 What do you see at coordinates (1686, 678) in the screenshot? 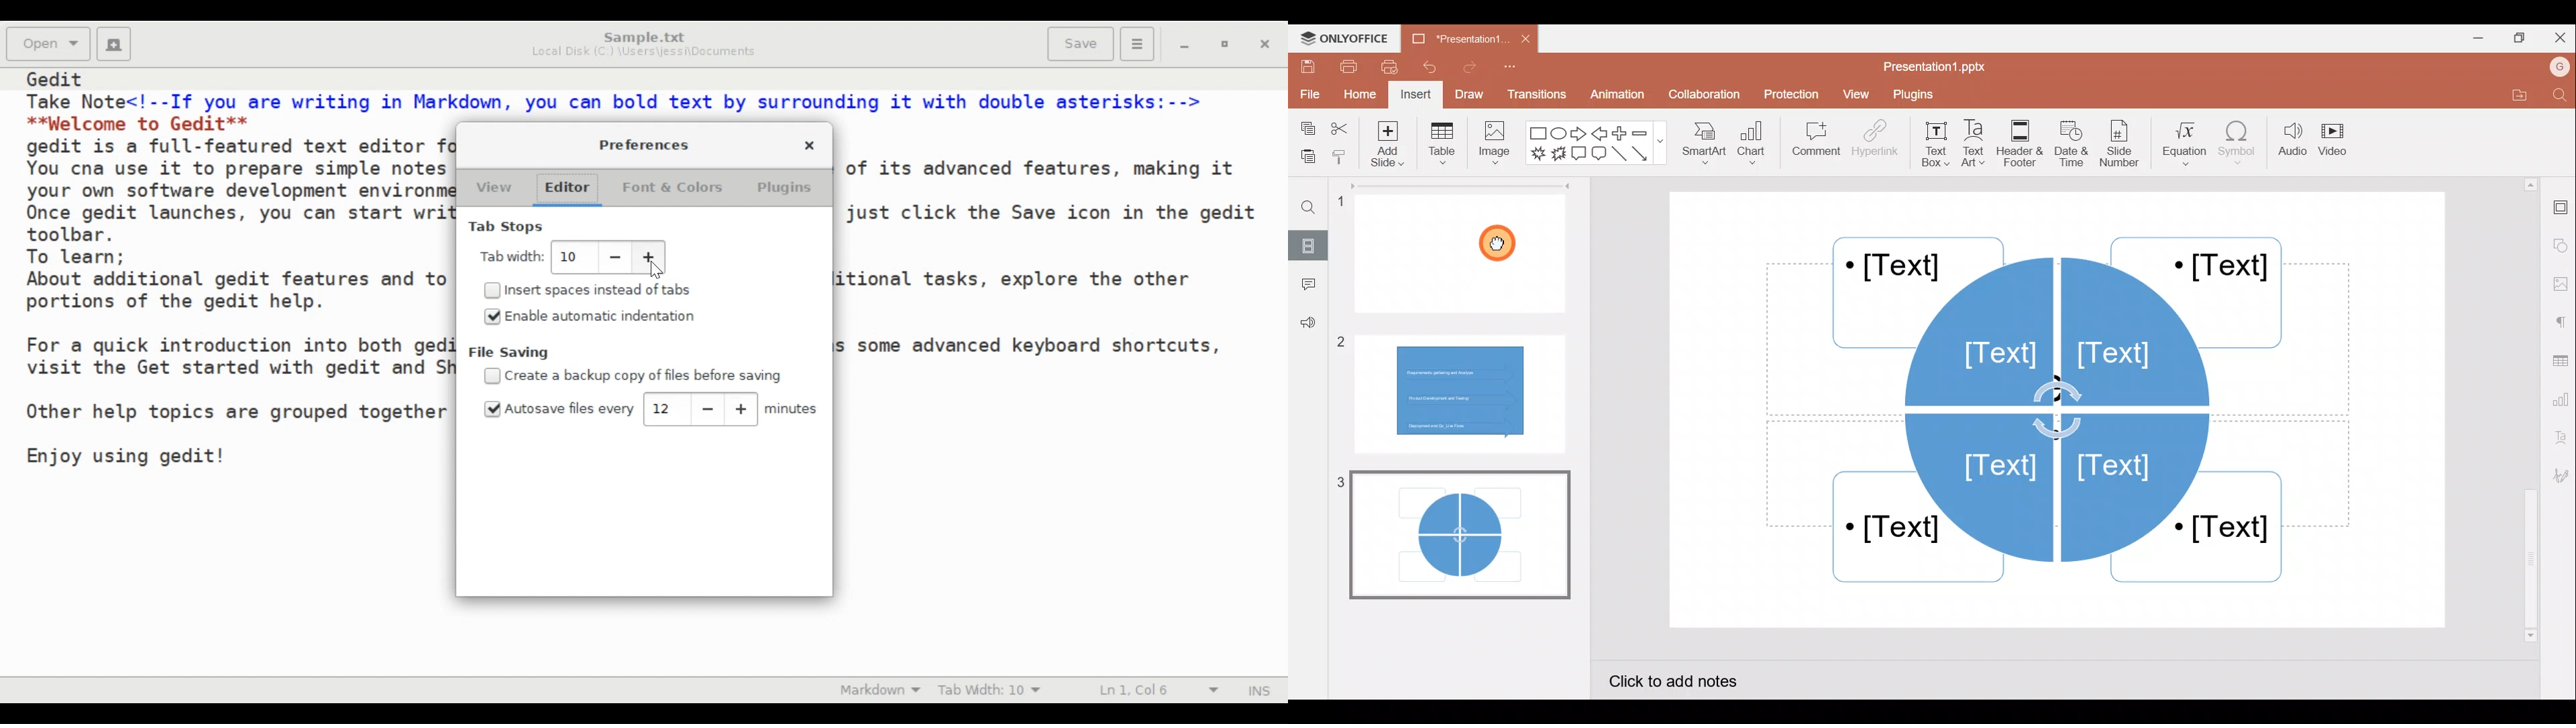
I see `Click to add notes` at bounding box center [1686, 678].